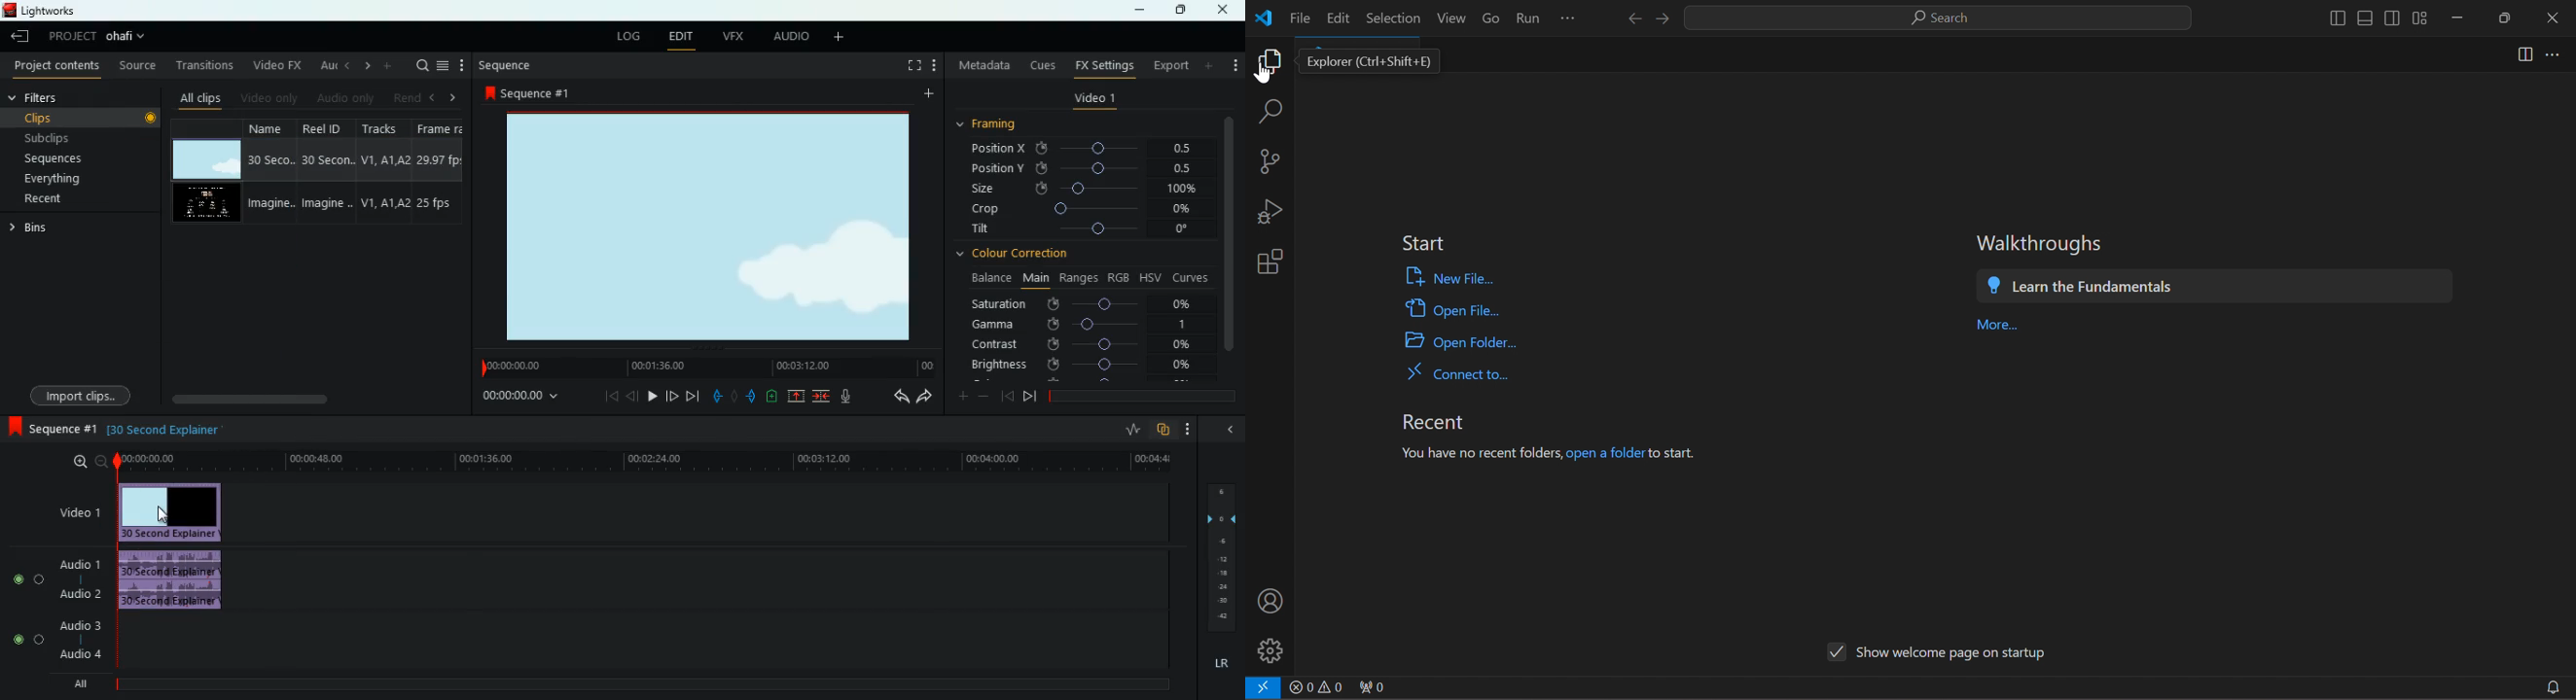 This screenshot has width=2576, height=700. I want to click on play, so click(653, 396).